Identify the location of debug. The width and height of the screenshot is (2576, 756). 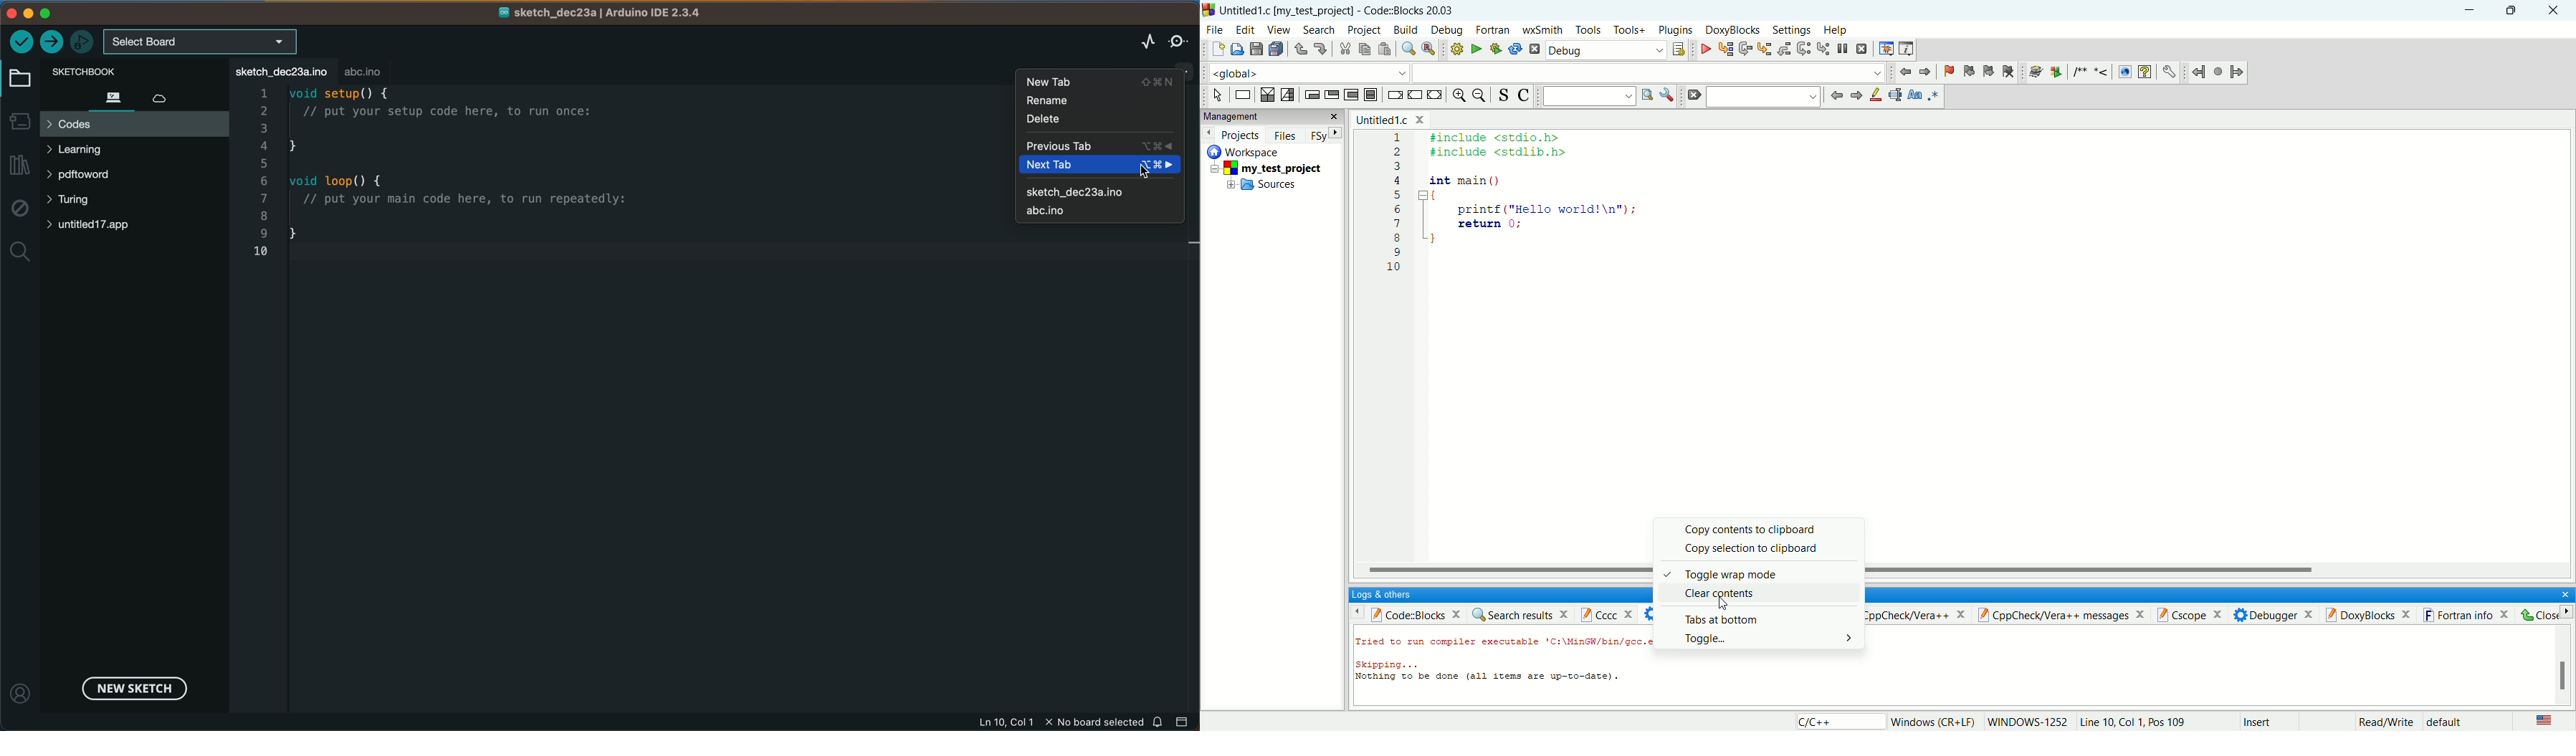
(1703, 49).